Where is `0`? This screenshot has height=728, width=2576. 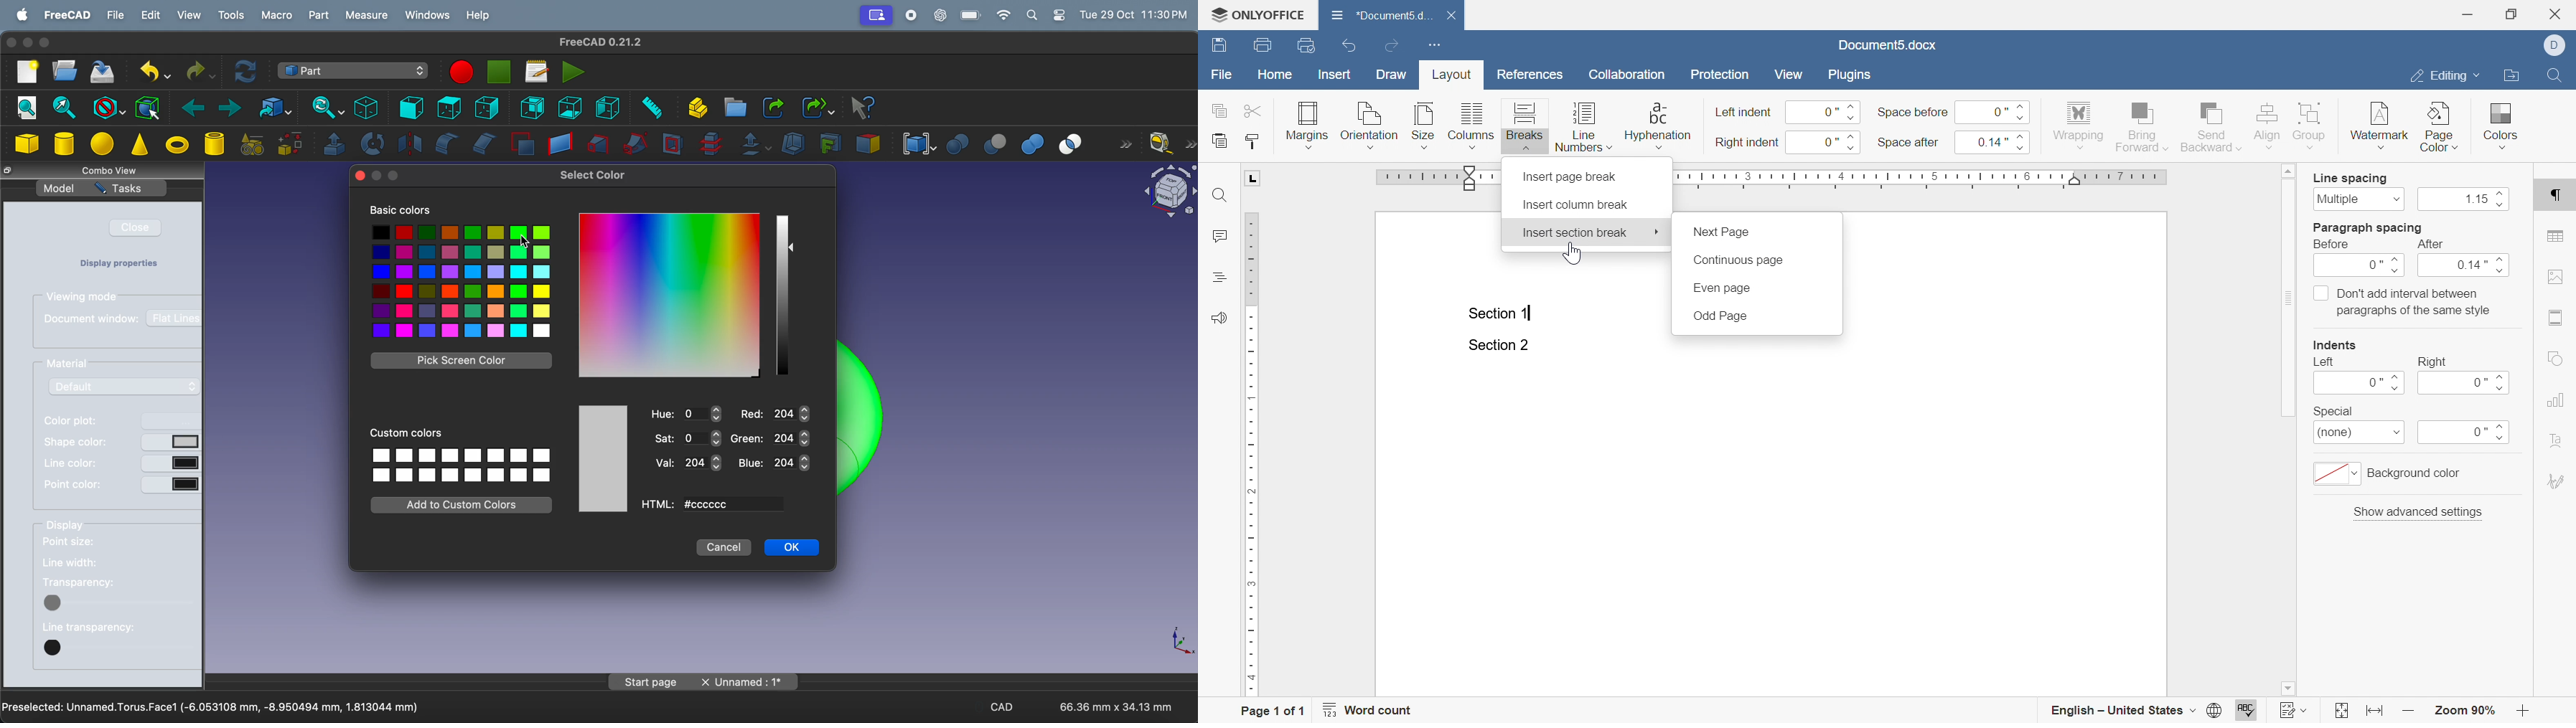 0 is located at coordinates (2466, 383).